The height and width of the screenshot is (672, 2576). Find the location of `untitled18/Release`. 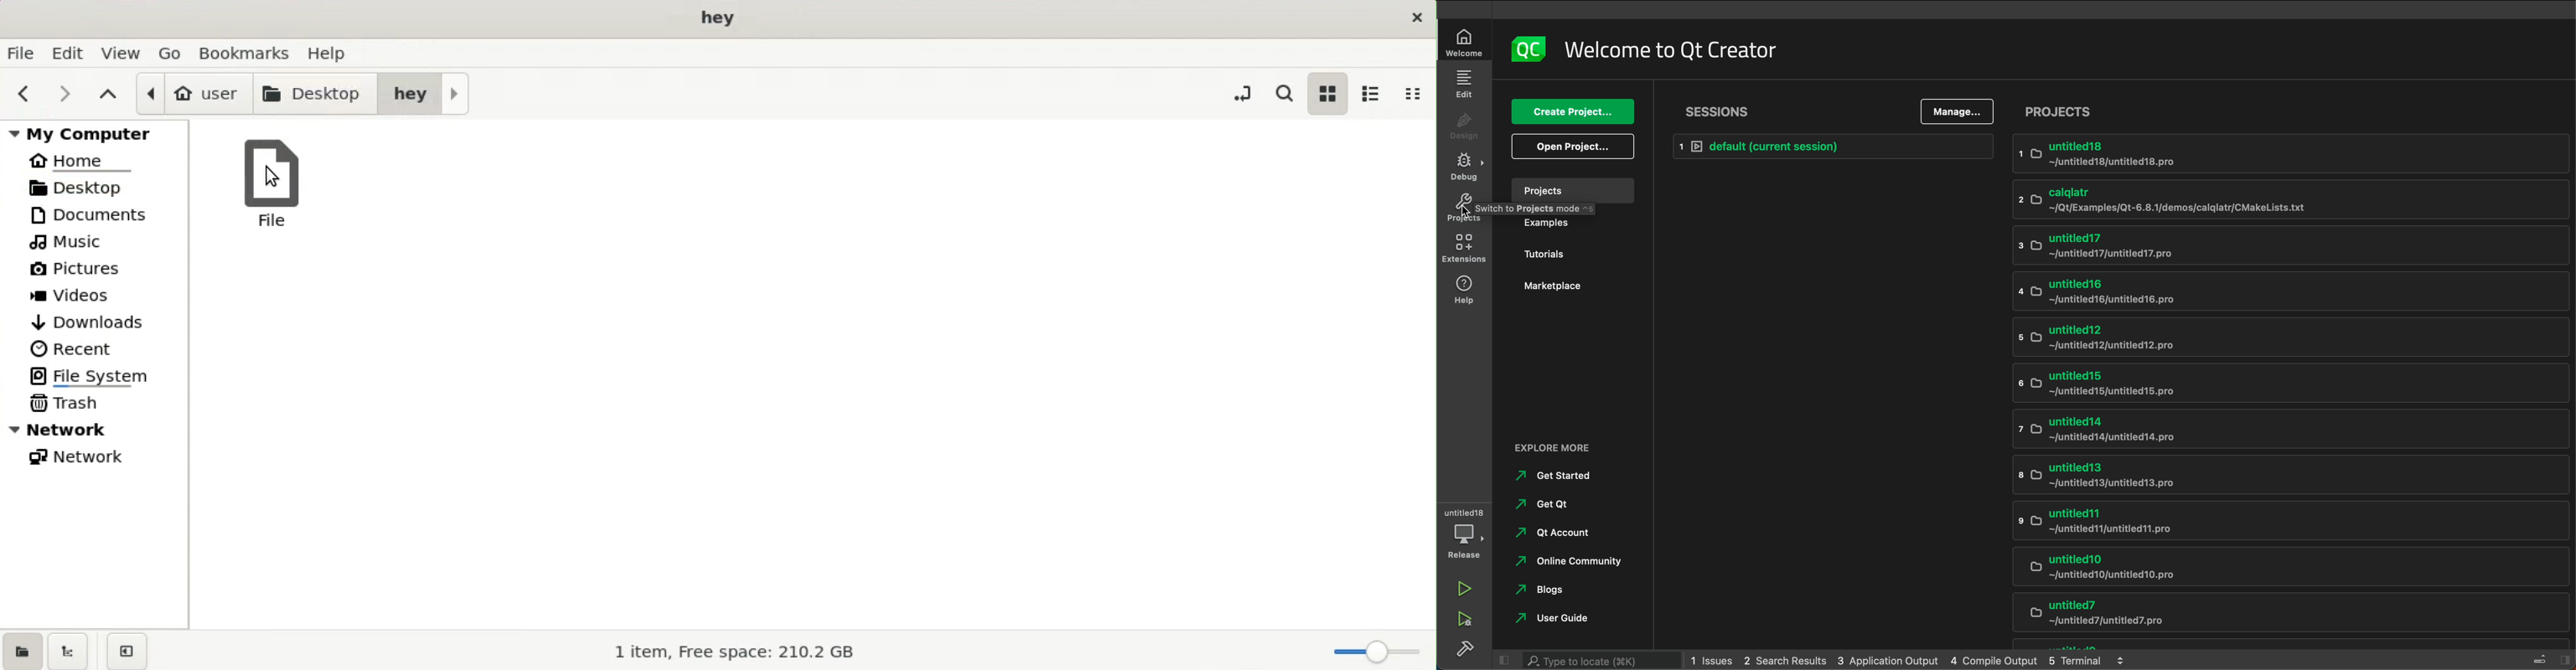

untitled18/Release is located at coordinates (1466, 533).